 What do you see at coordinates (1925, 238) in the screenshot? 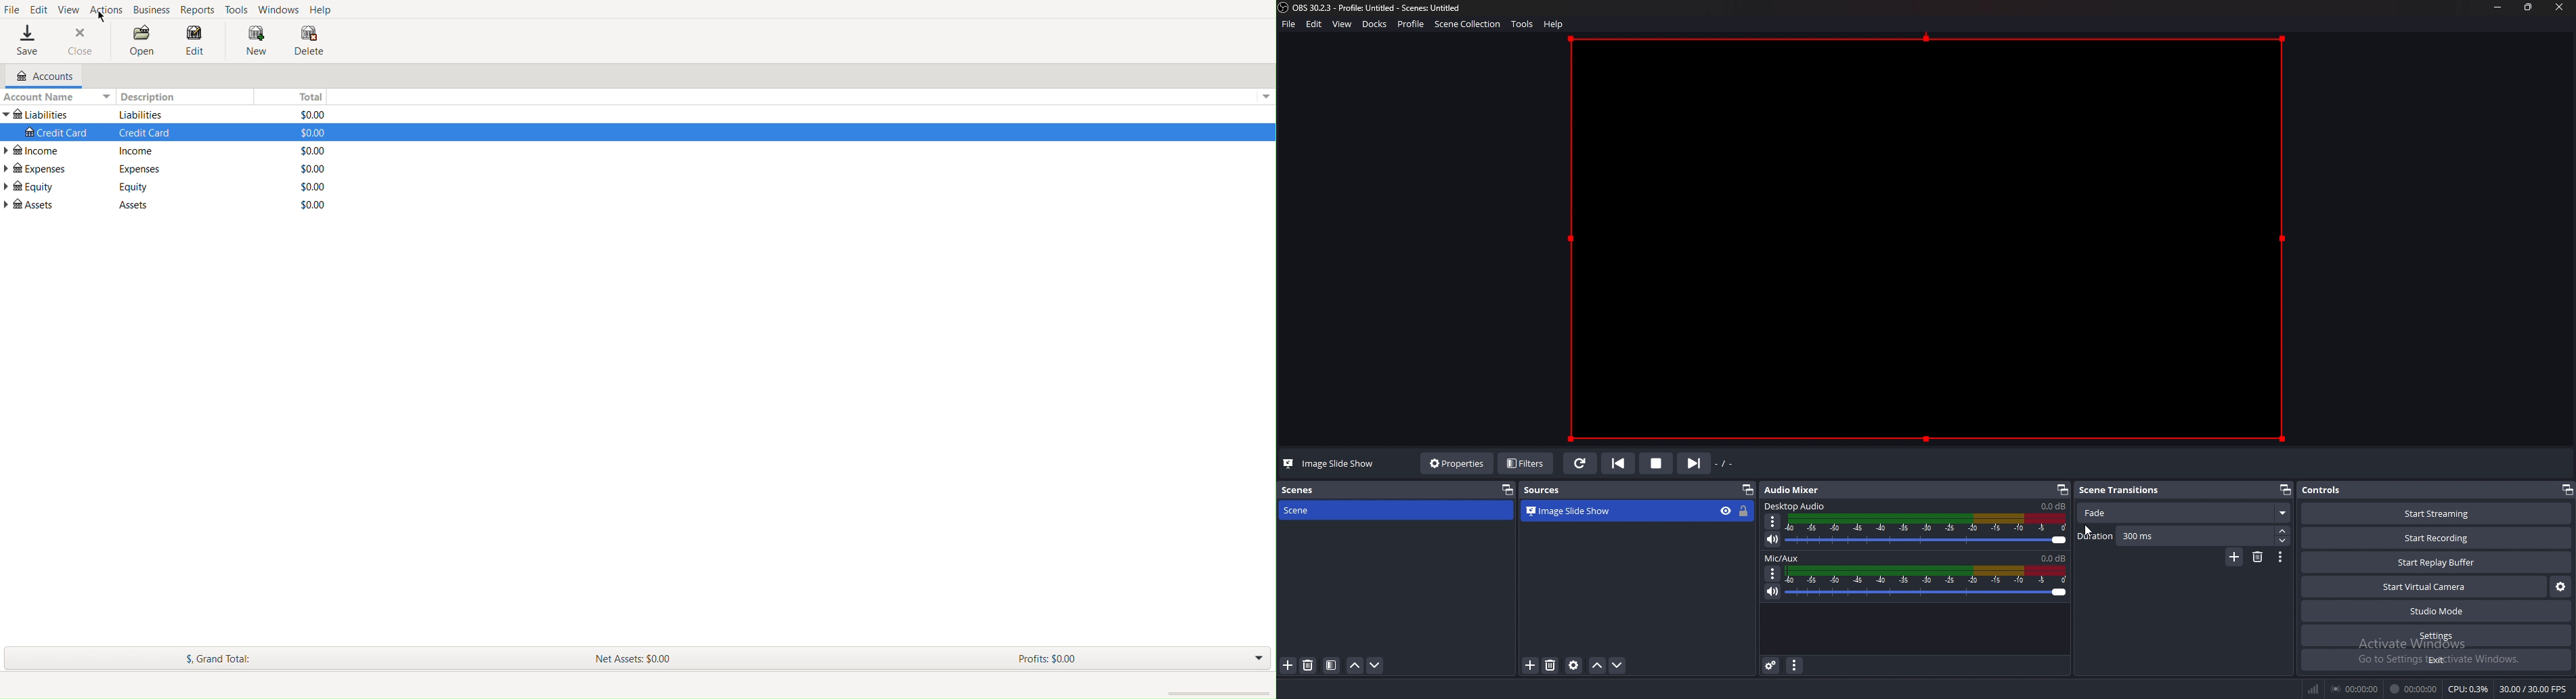
I see `source` at bounding box center [1925, 238].